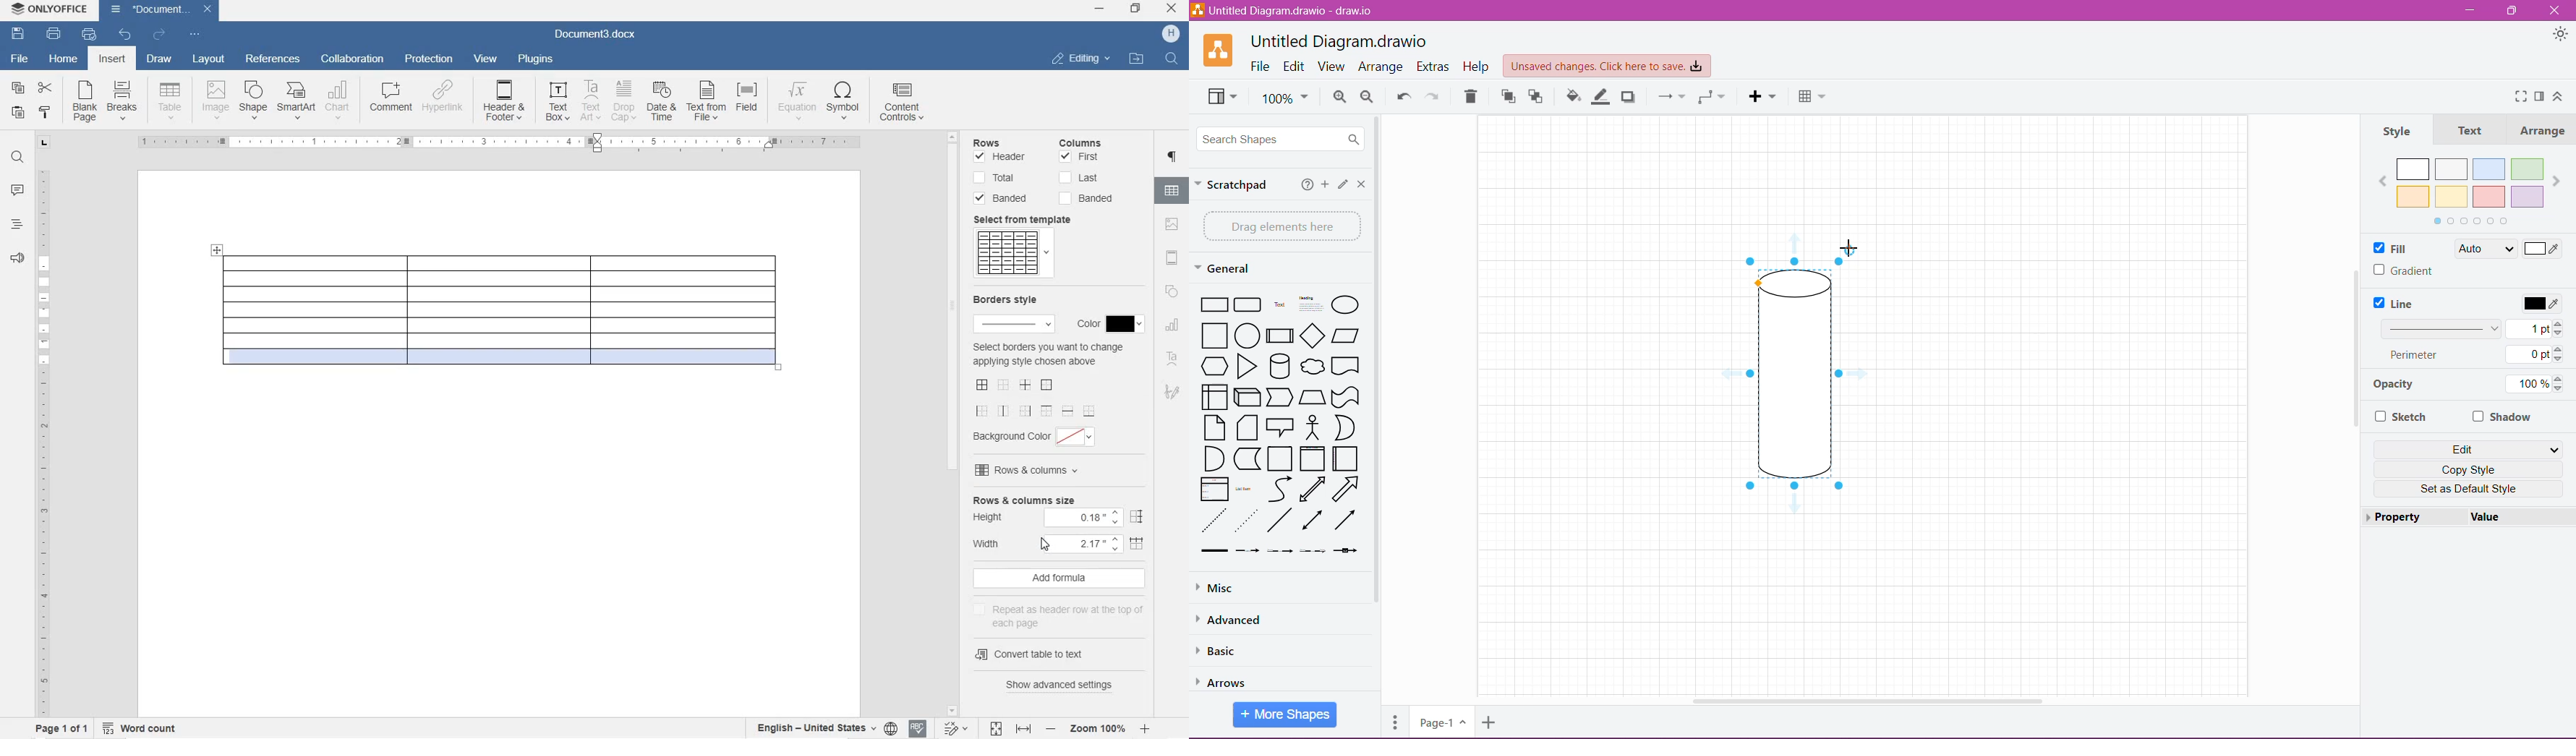  What do you see at coordinates (337, 103) in the screenshot?
I see `CHART` at bounding box center [337, 103].